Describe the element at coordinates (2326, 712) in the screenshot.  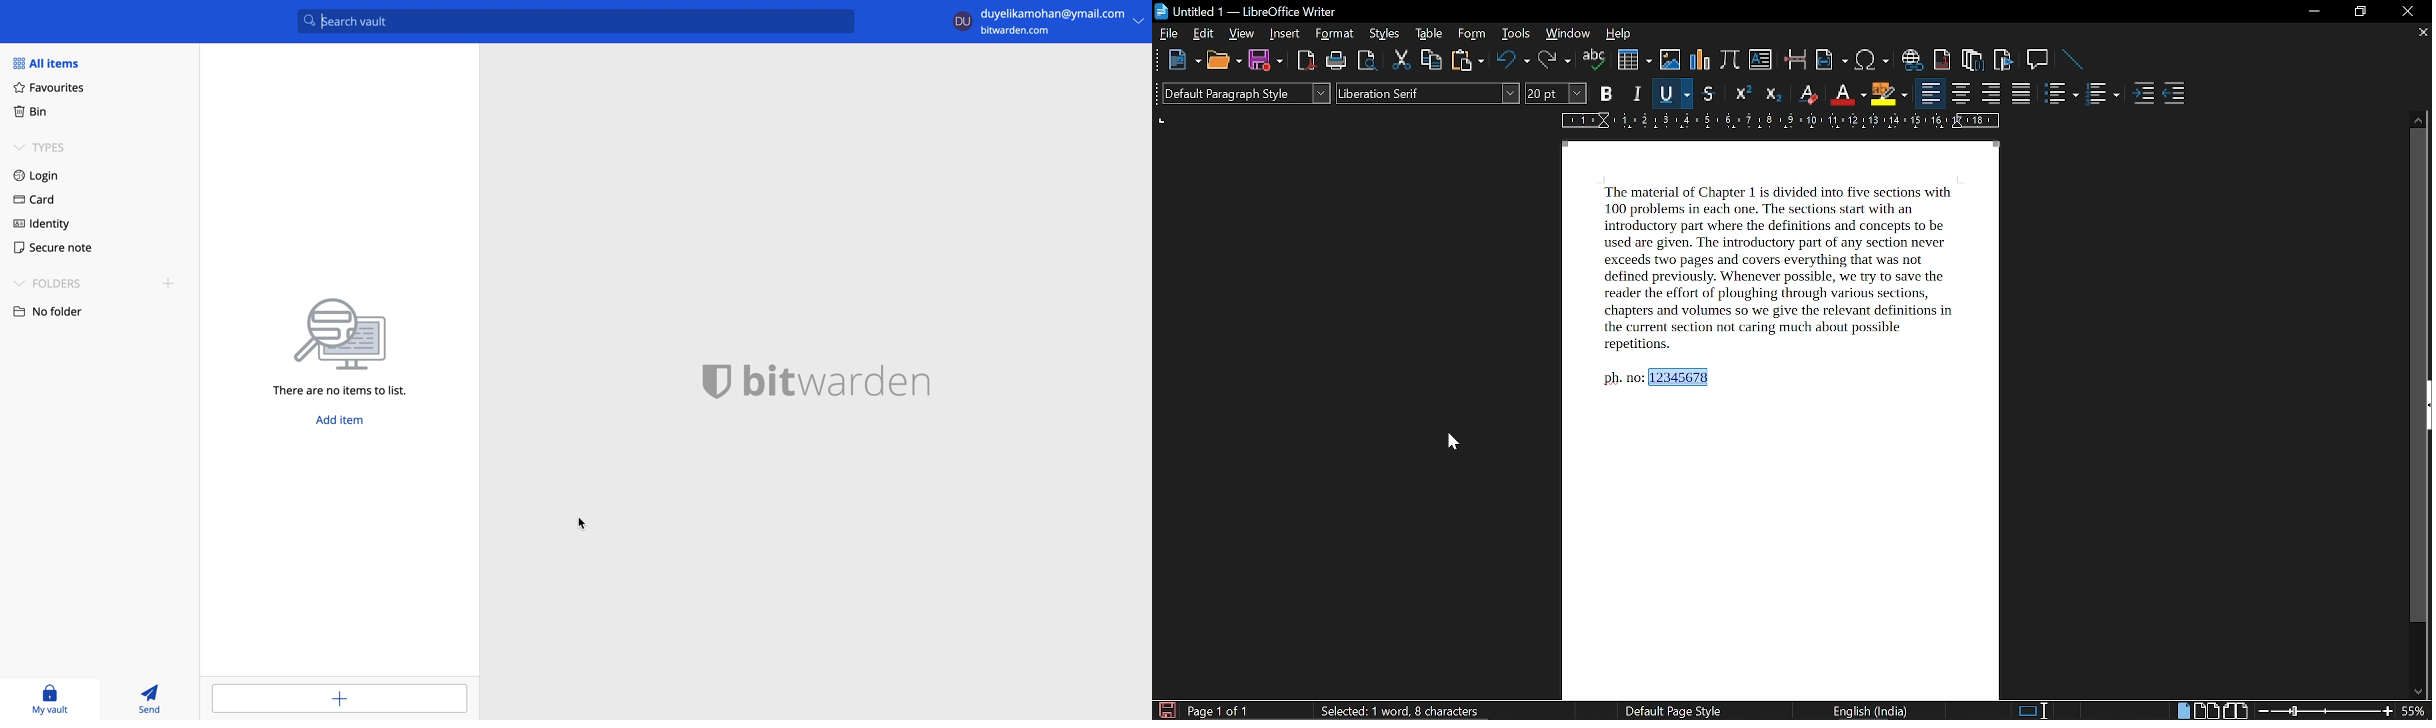
I see `change zoom` at that location.